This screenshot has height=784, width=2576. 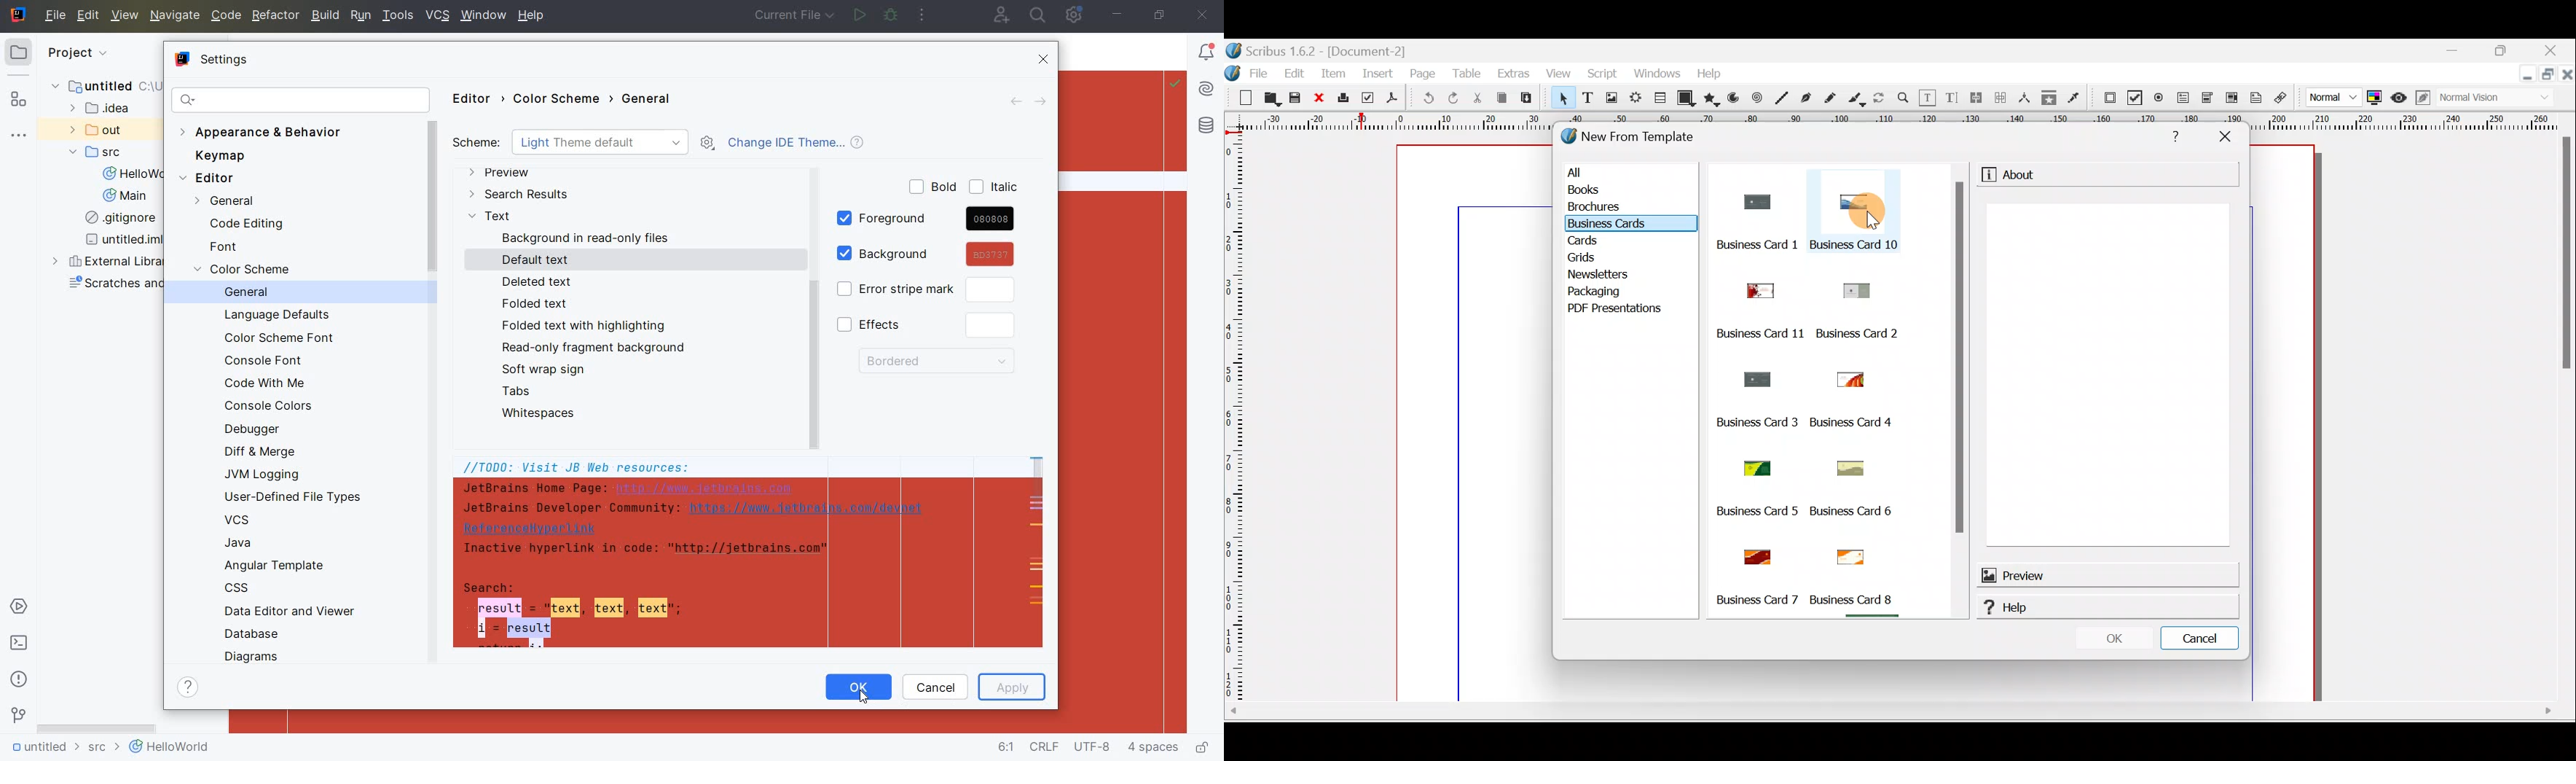 I want to click on Preview mode, so click(x=2399, y=99).